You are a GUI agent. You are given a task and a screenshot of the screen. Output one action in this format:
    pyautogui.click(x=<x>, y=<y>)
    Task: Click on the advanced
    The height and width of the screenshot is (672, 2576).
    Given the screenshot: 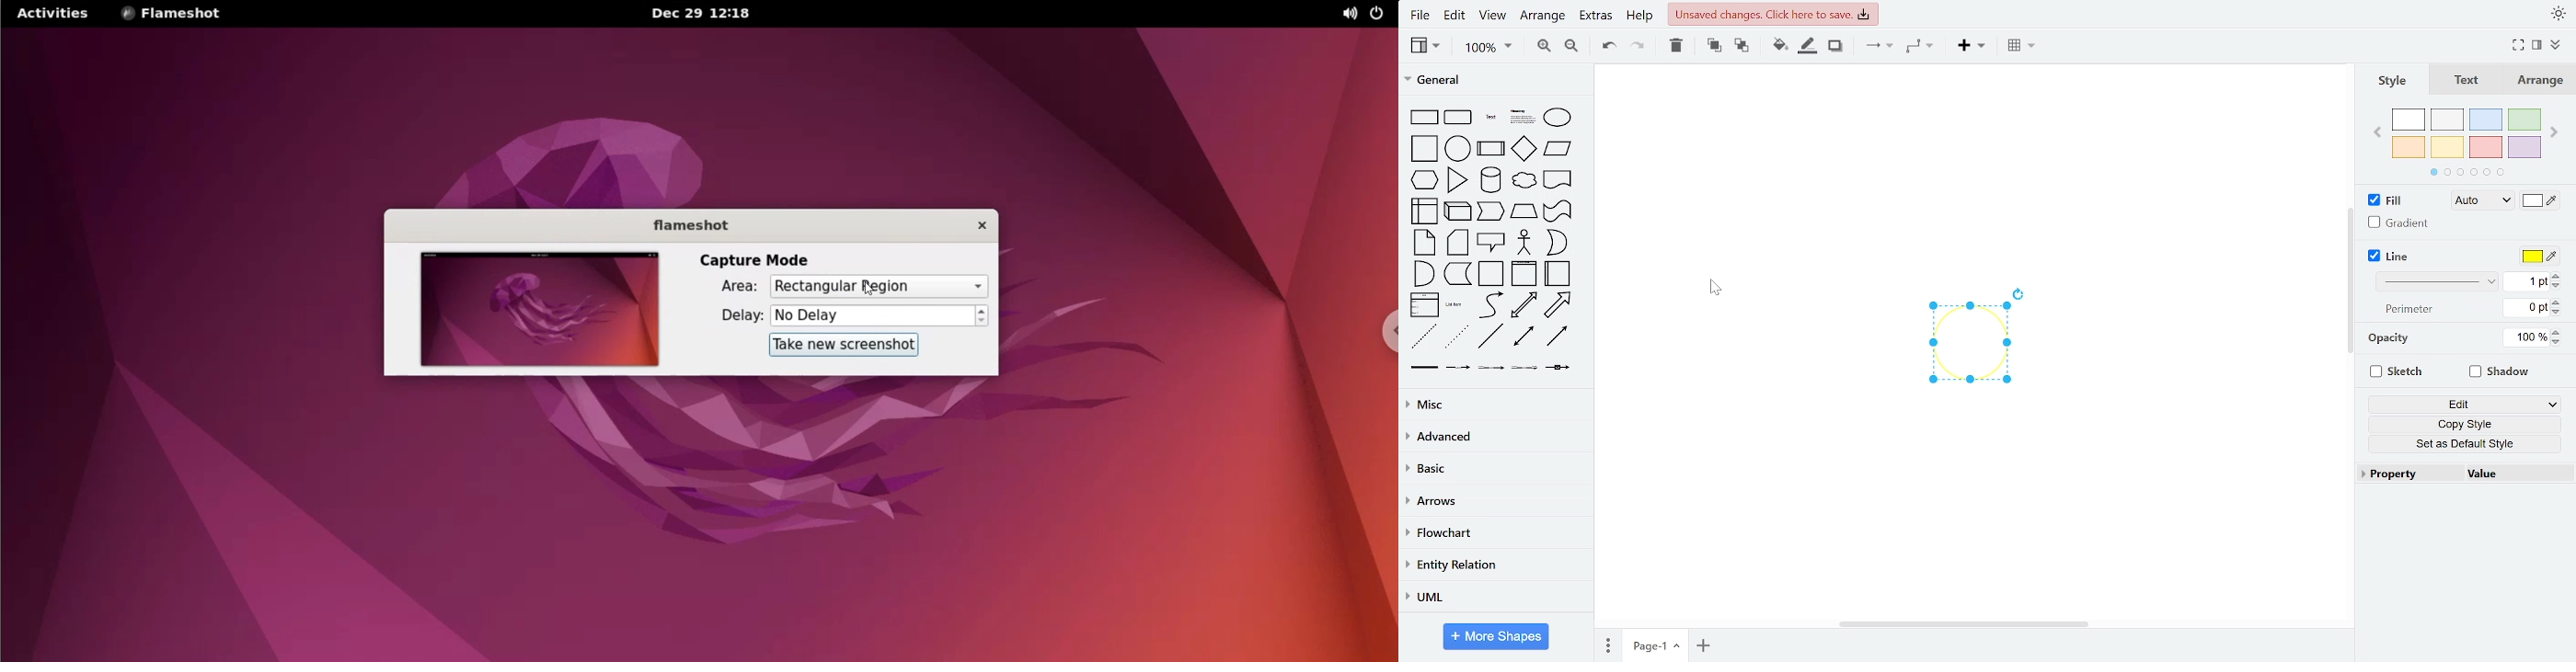 What is the action you would take?
    pyautogui.click(x=1494, y=437)
    